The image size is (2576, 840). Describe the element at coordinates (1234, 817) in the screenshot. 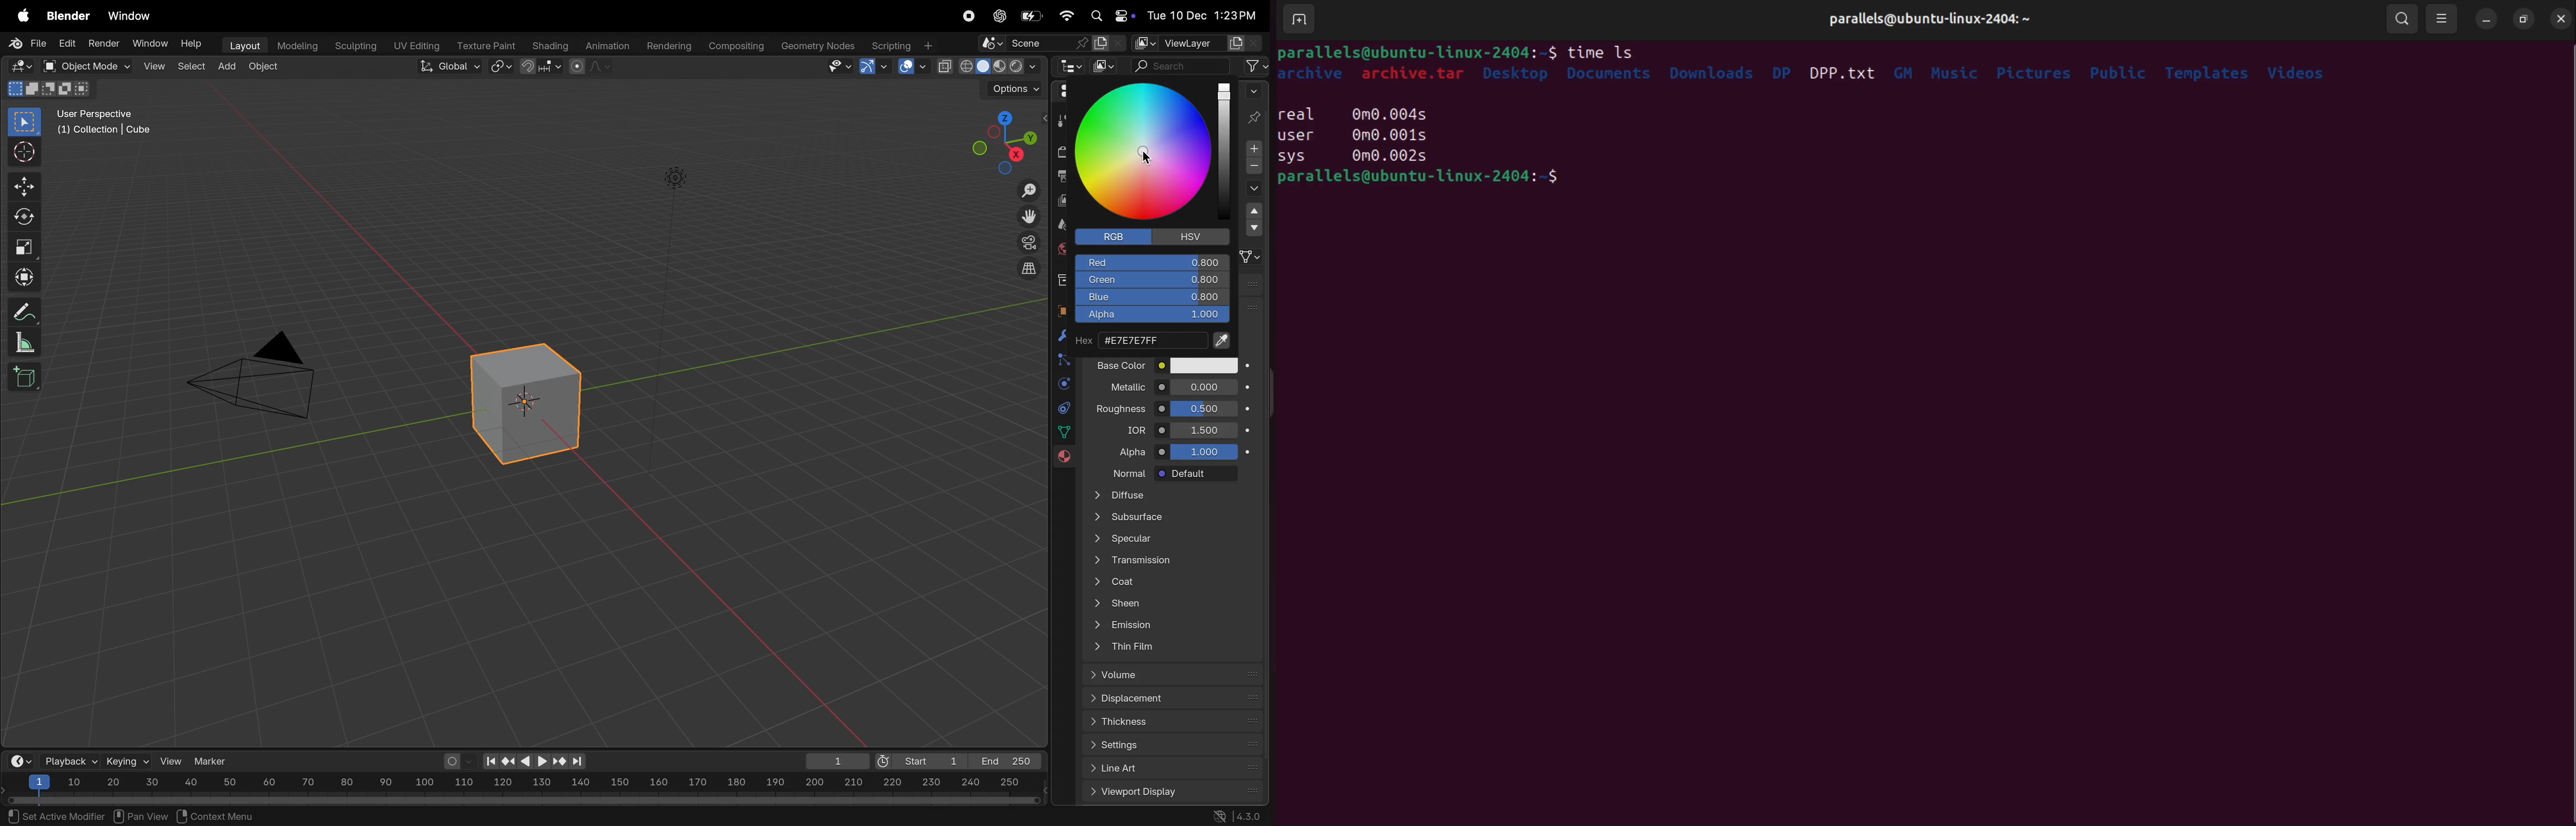

I see `version 4.30` at that location.